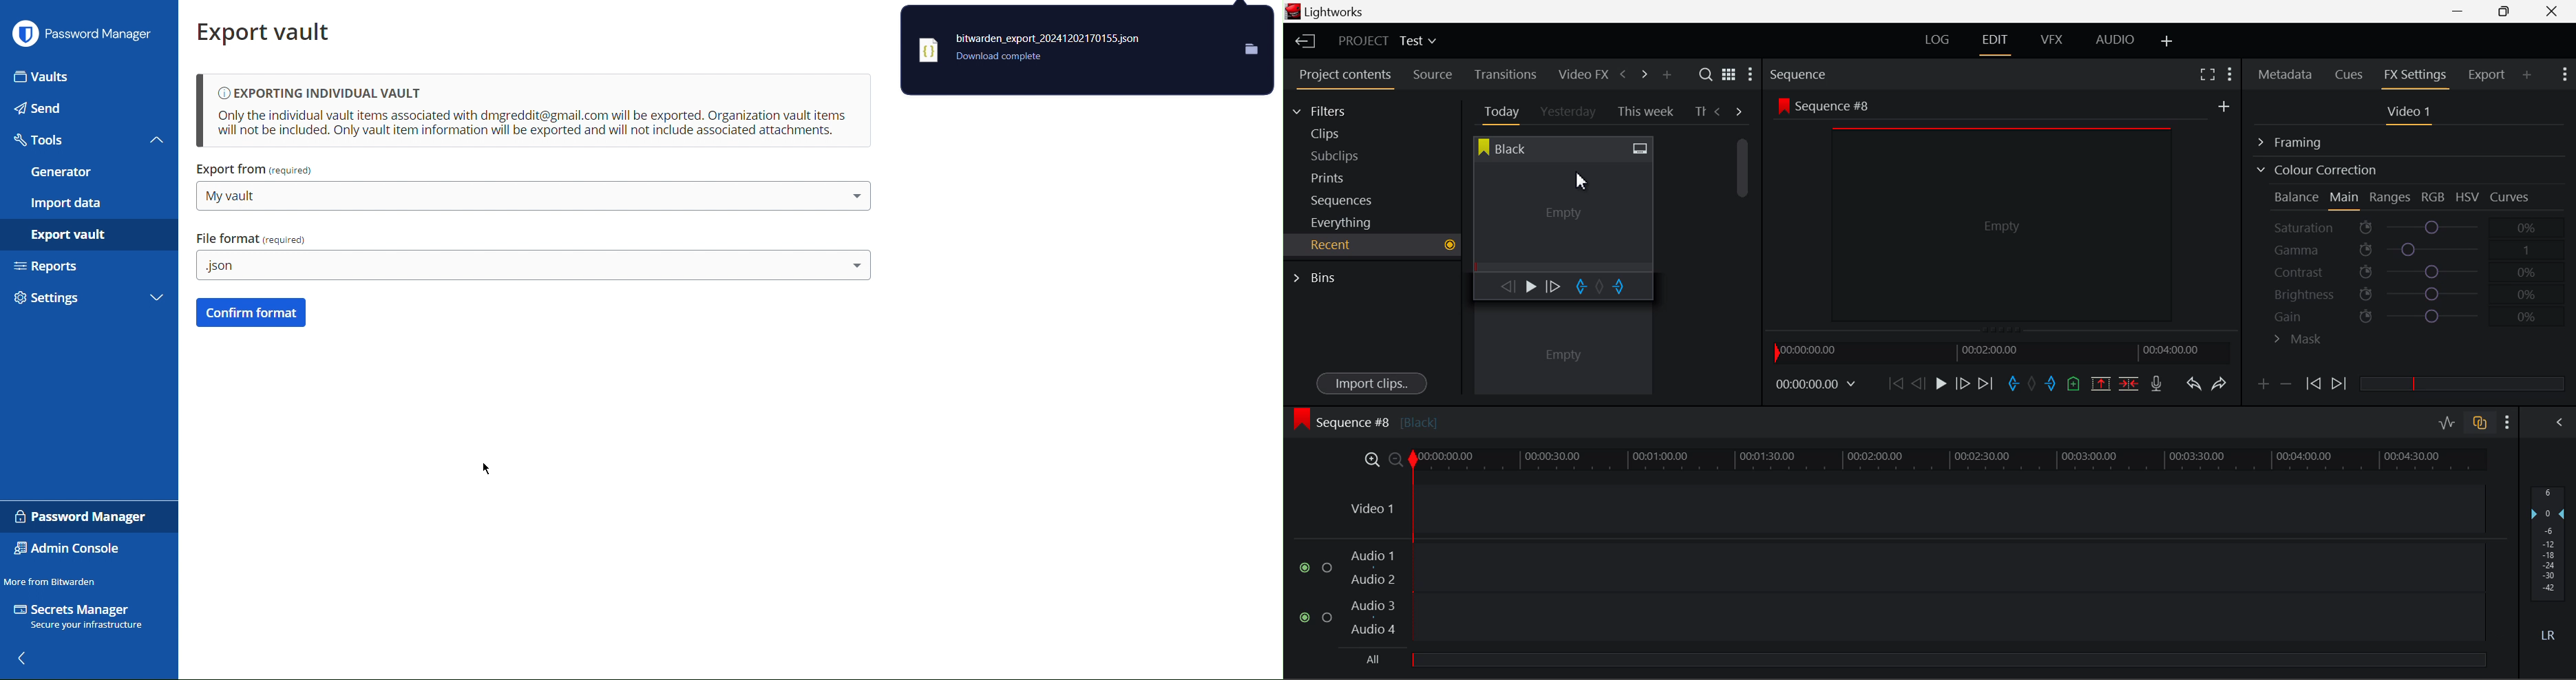  What do you see at coordinates (1563, 352) in the screenshot?
I see `Recent Clip` at bounding box center [1563, 352].